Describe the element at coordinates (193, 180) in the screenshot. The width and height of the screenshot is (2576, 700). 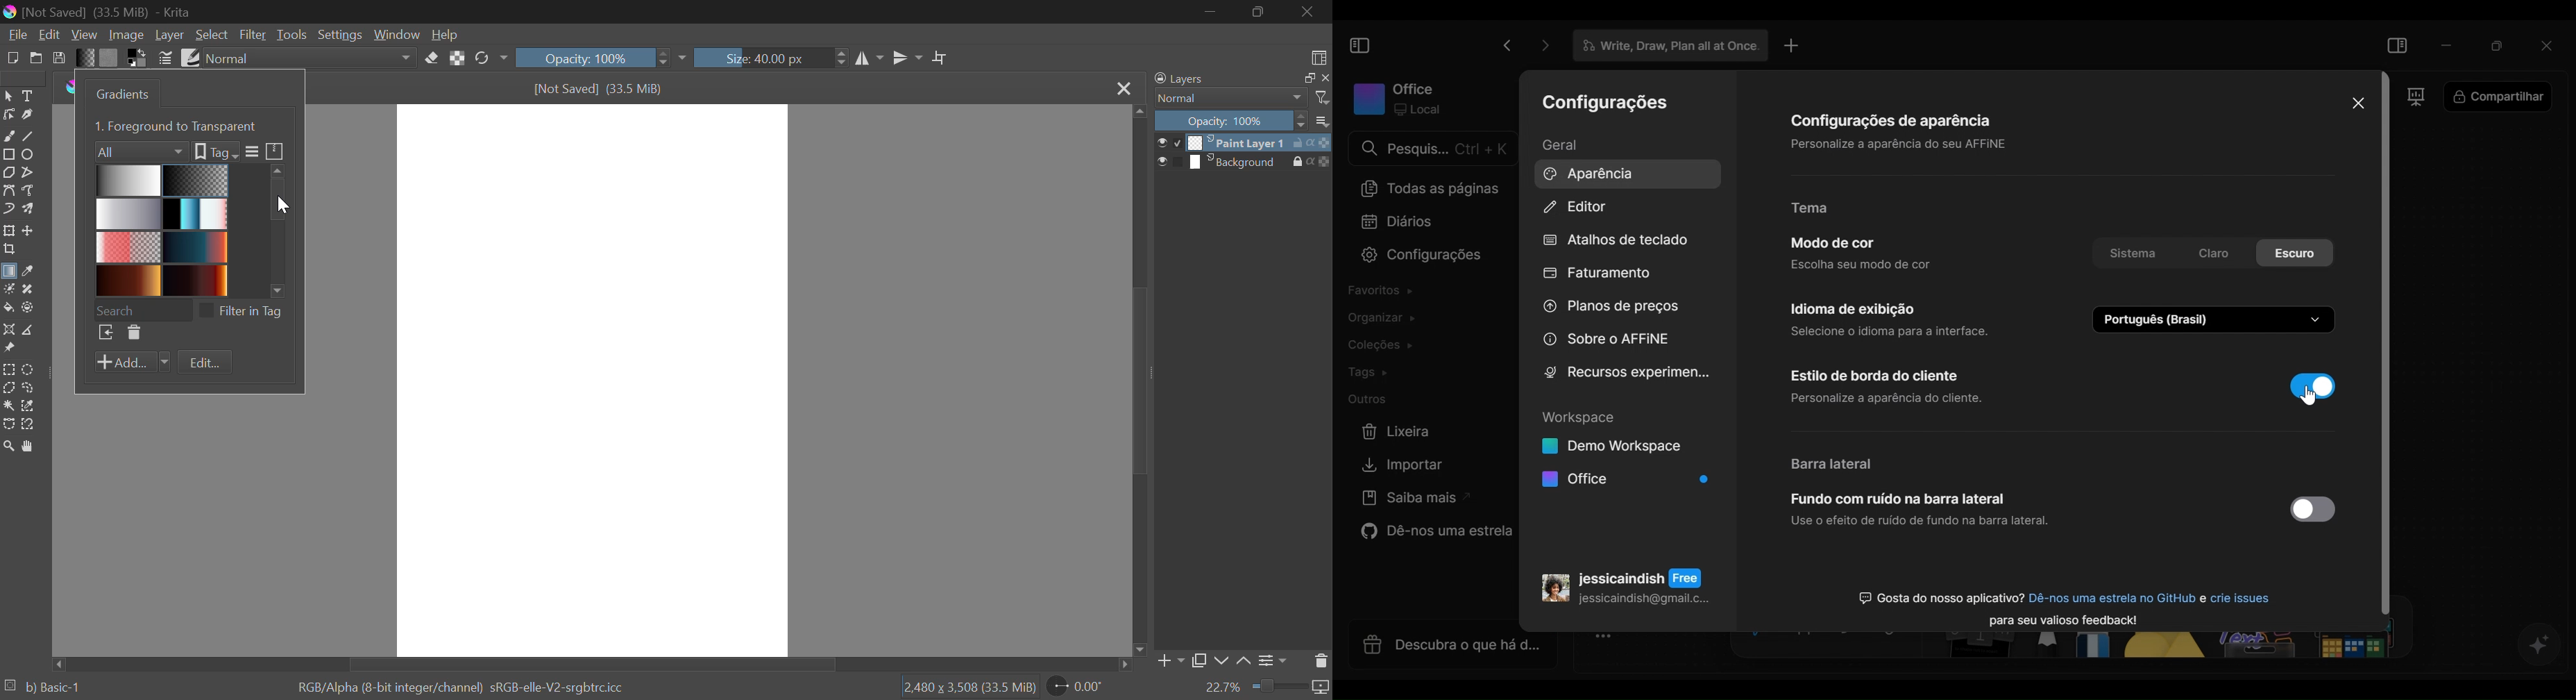
I see `Gradient 2` at that location.